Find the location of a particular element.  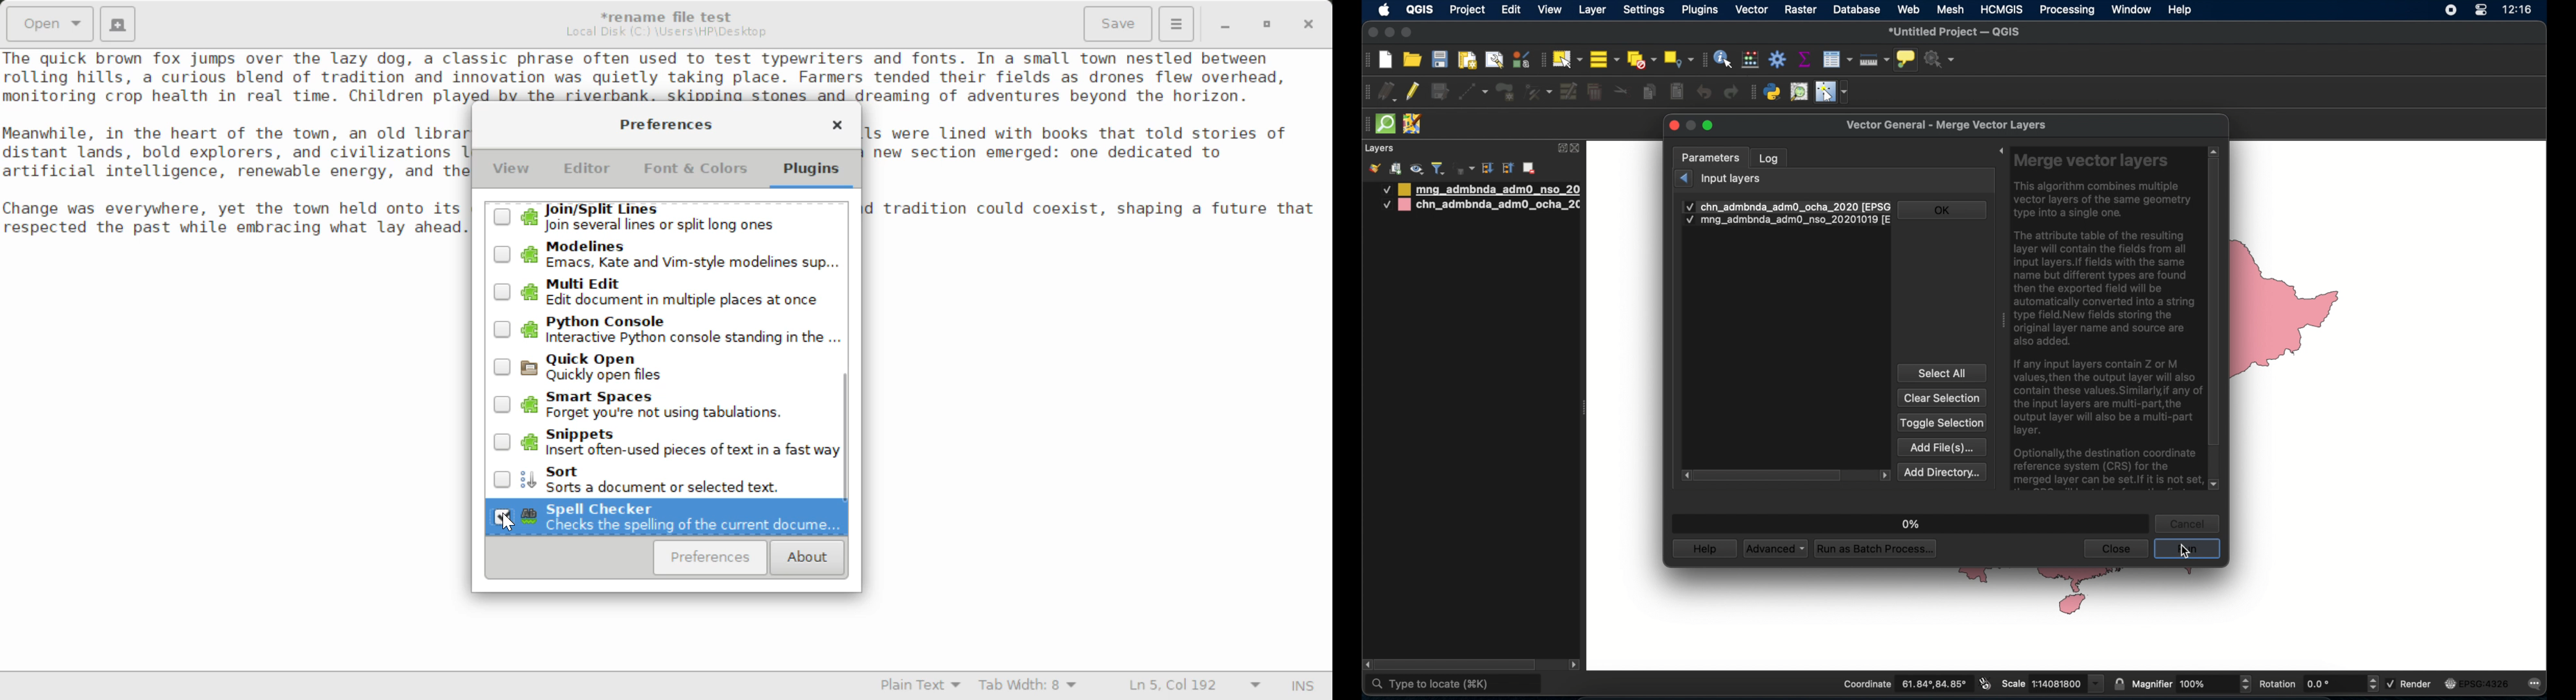

save edits is located at coordinates (1439, 92).